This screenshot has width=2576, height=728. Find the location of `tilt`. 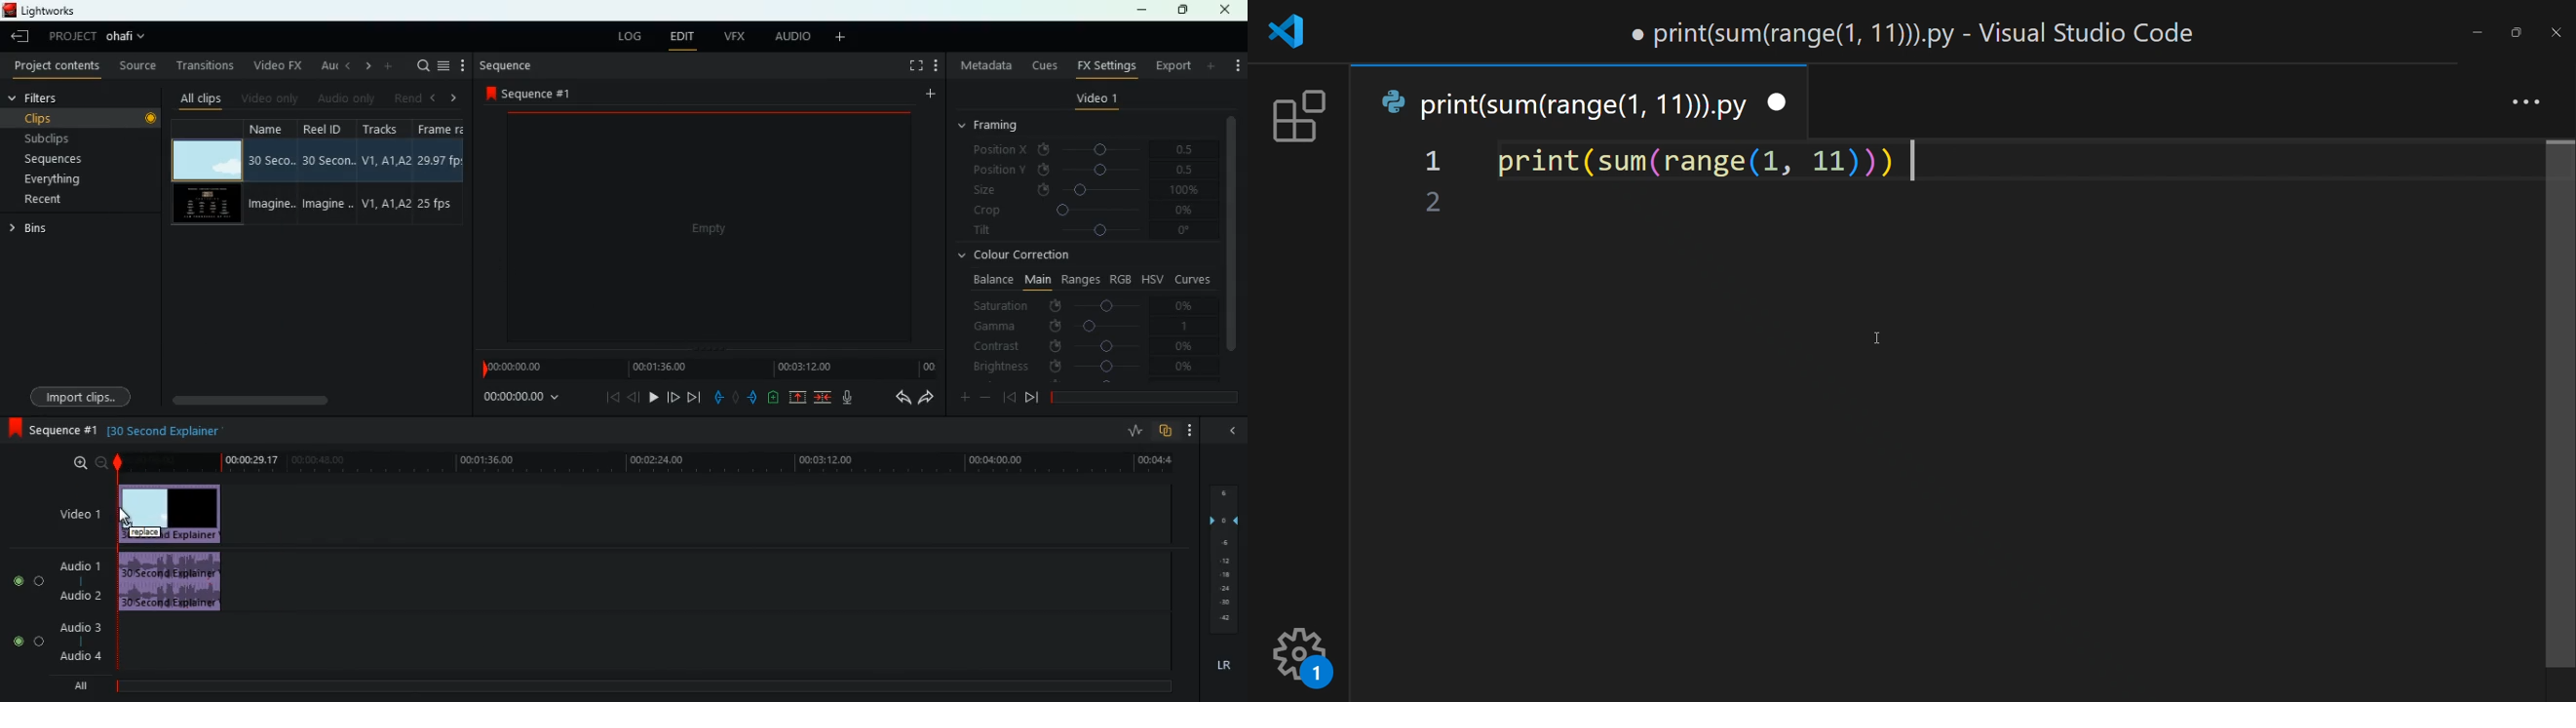

tilt is located at coordinates (1085, 232).